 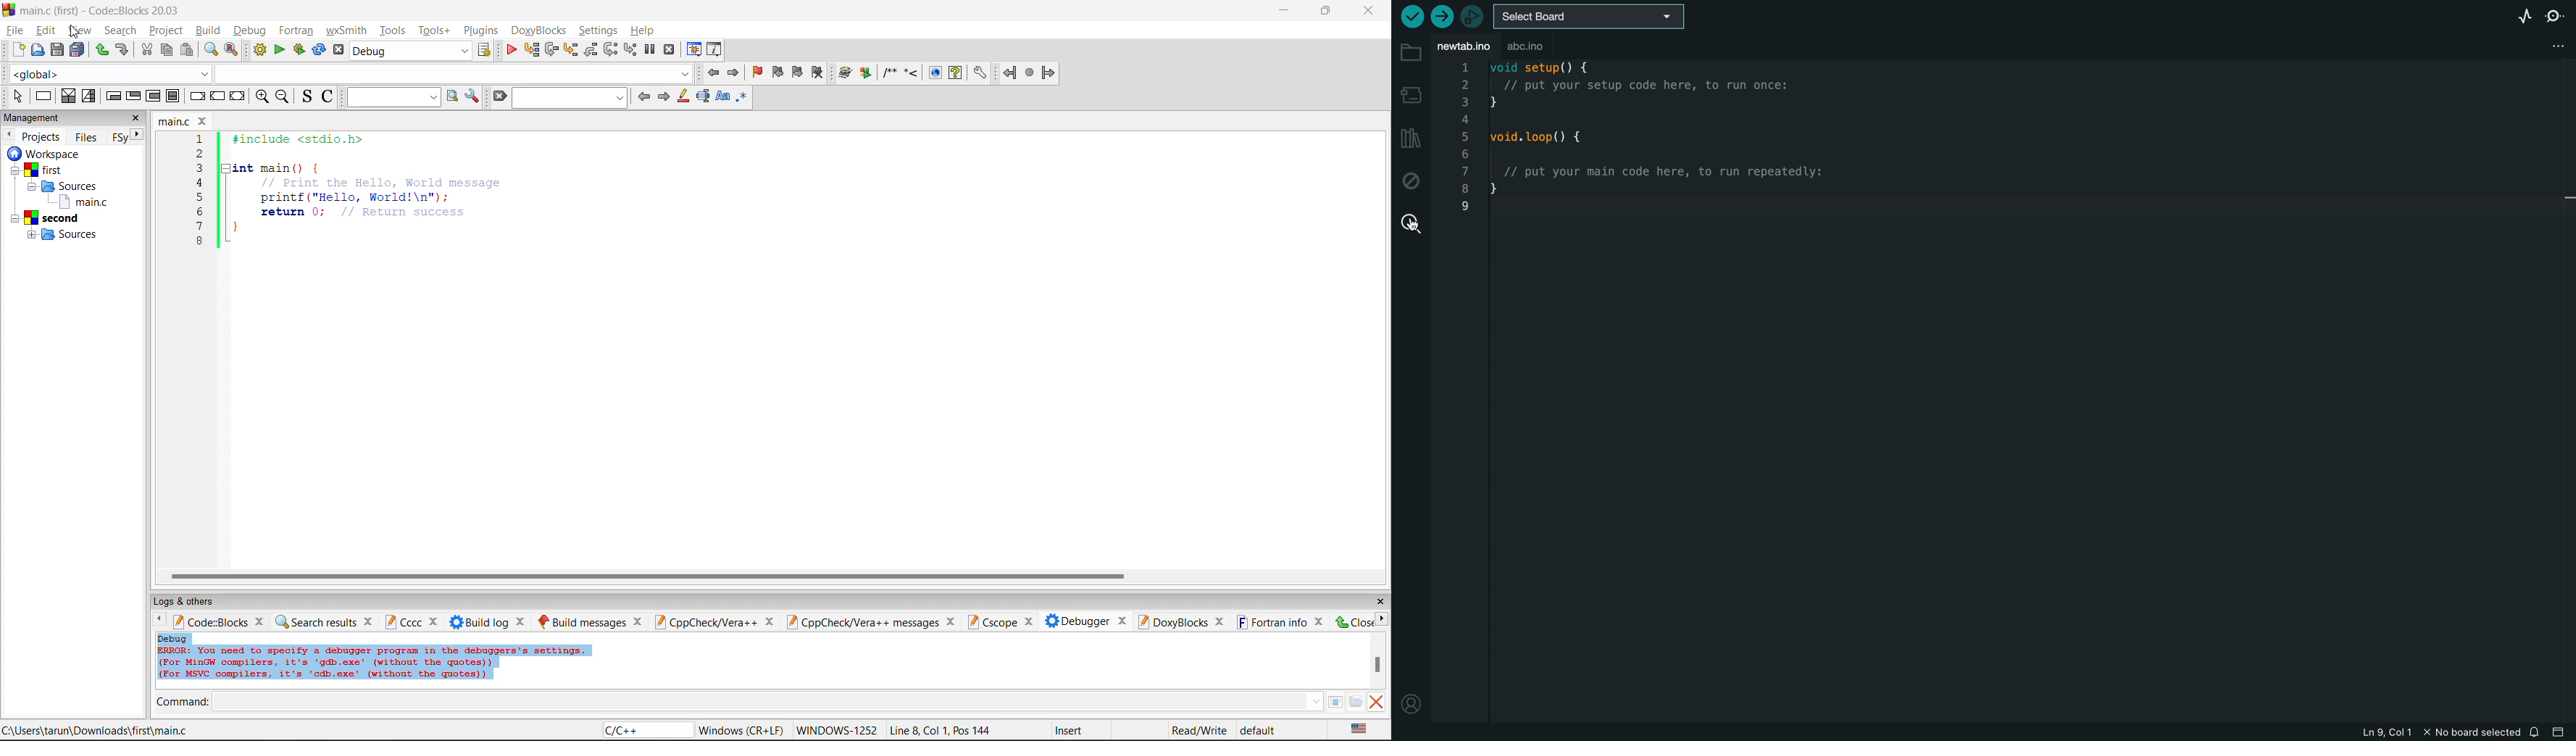 I want to click on insert, so click(x=1072, y=730).